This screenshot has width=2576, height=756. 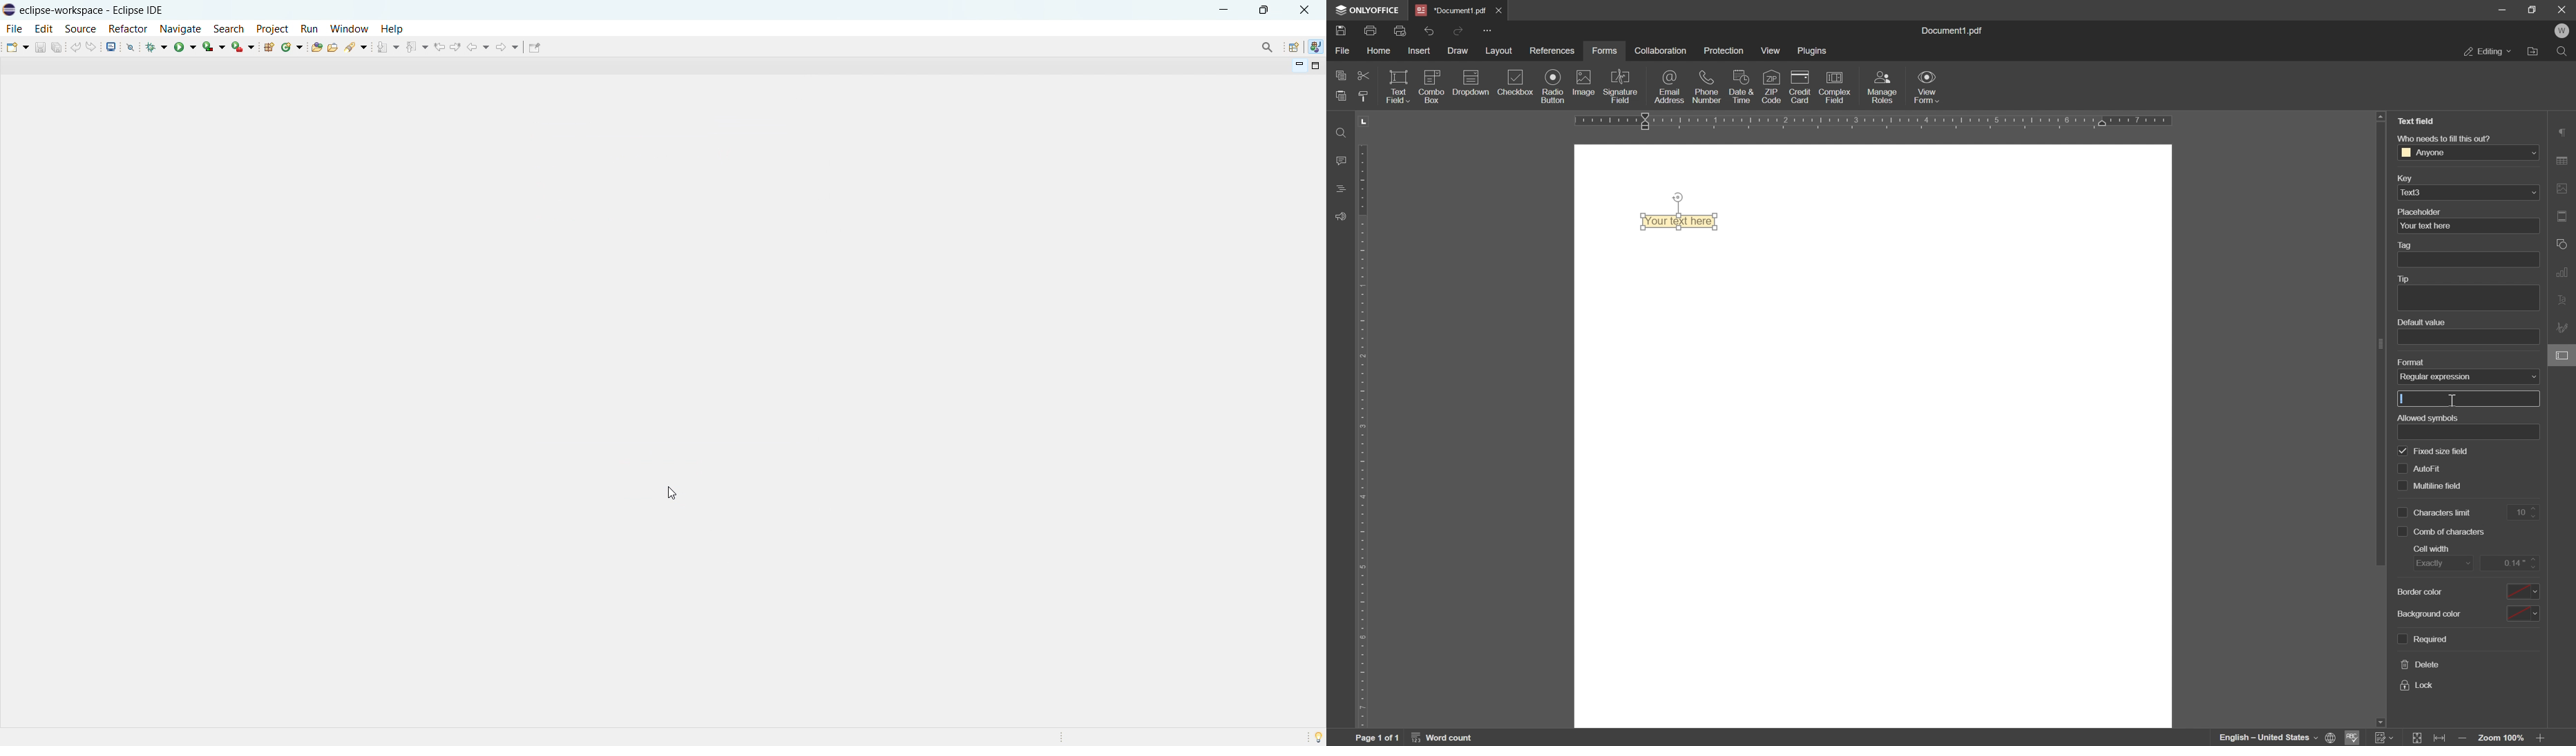 What do you see at coordinates (1366, 96) in the screenshot?
I see `copy style` at bounding box center [1366, 96].